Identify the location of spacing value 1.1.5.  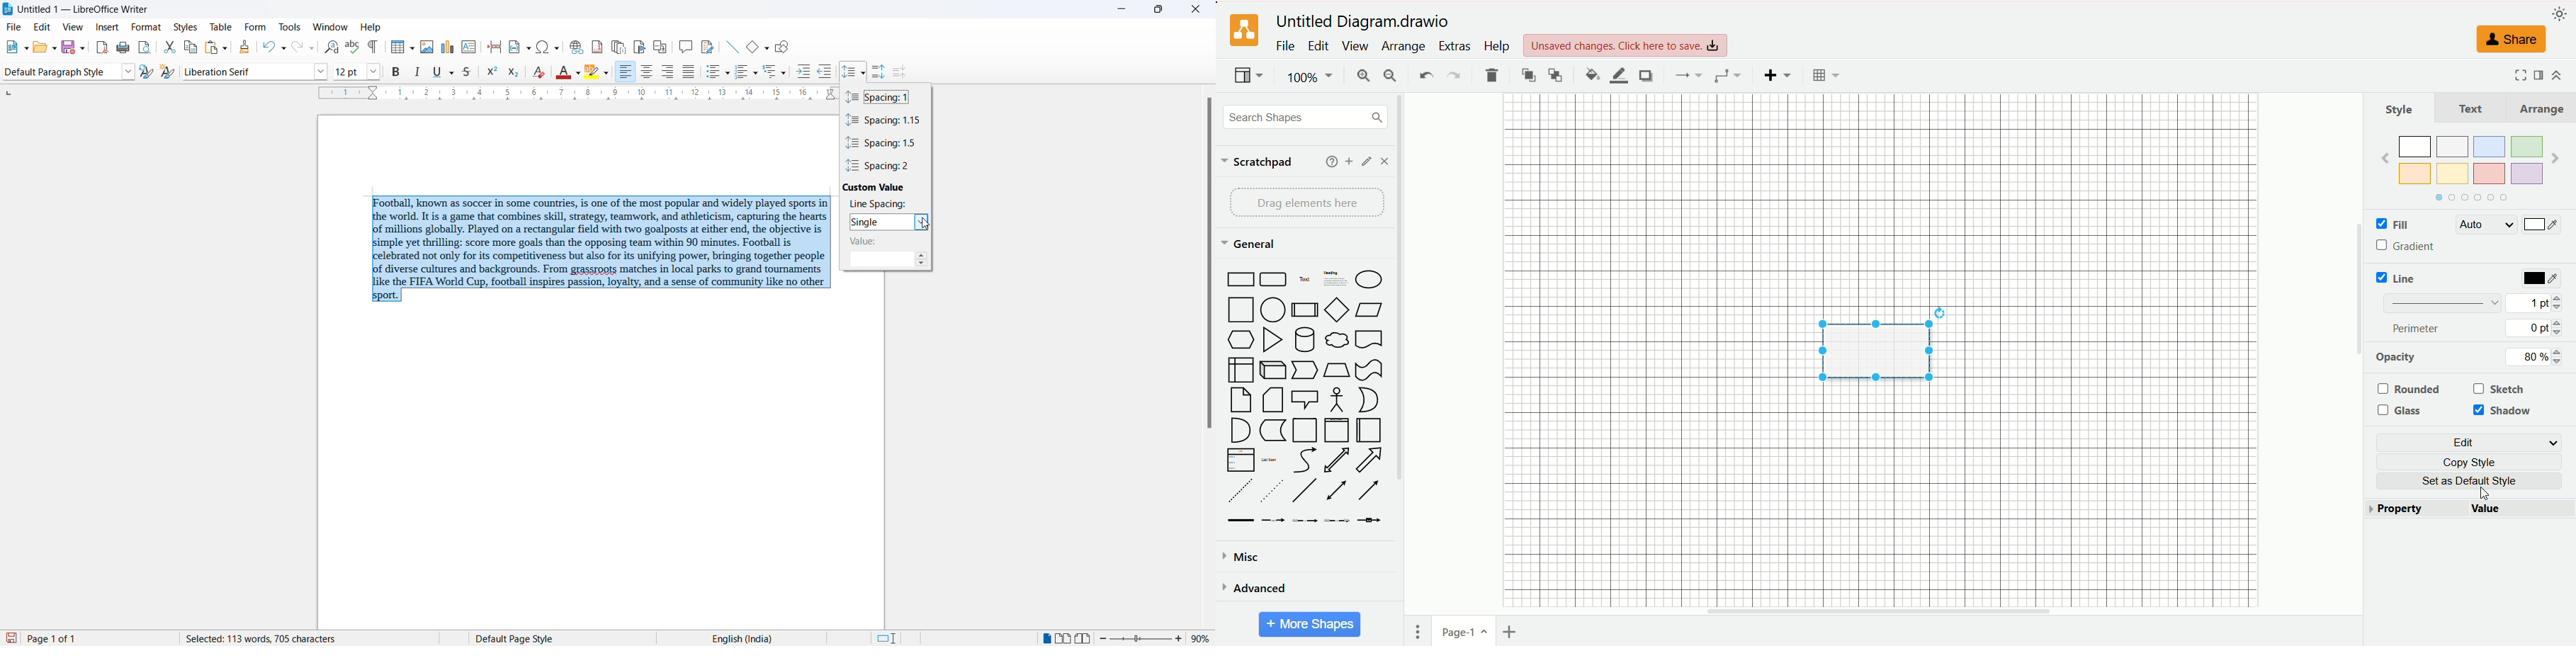
(888, 120).